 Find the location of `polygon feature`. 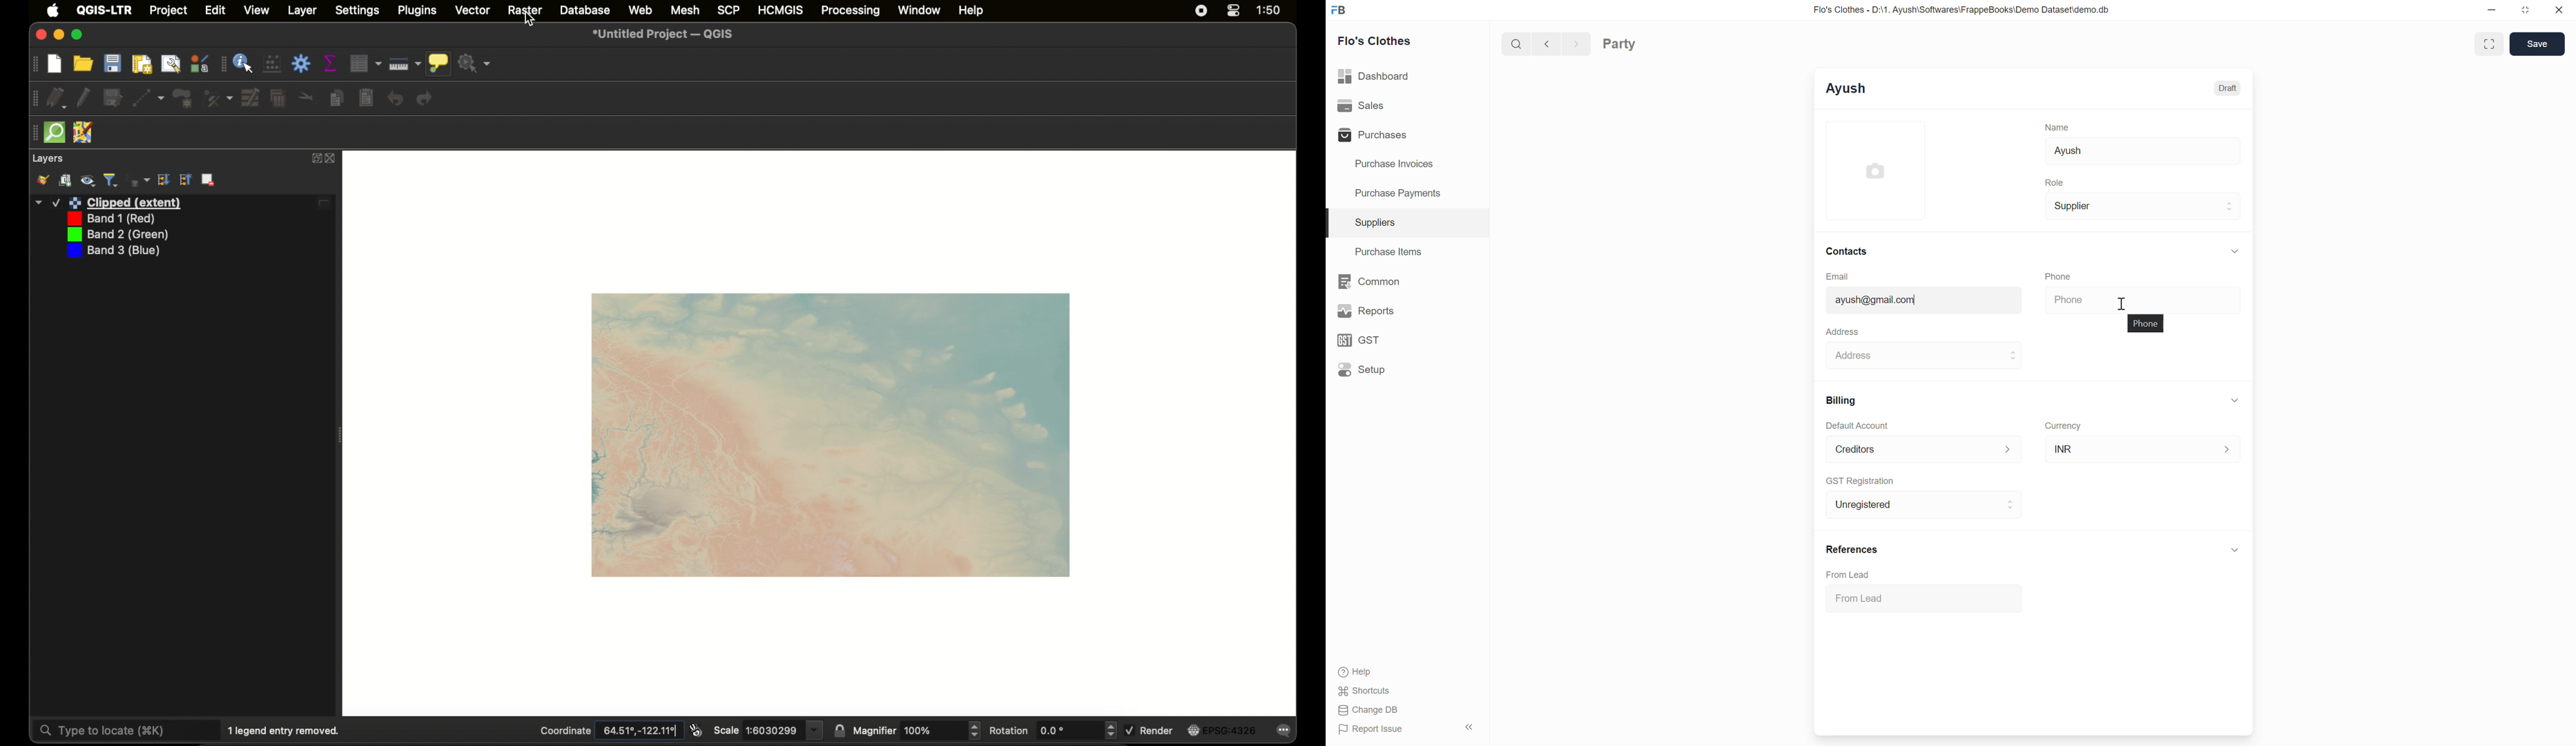

polygon feature is located at coordinates (182, 99).